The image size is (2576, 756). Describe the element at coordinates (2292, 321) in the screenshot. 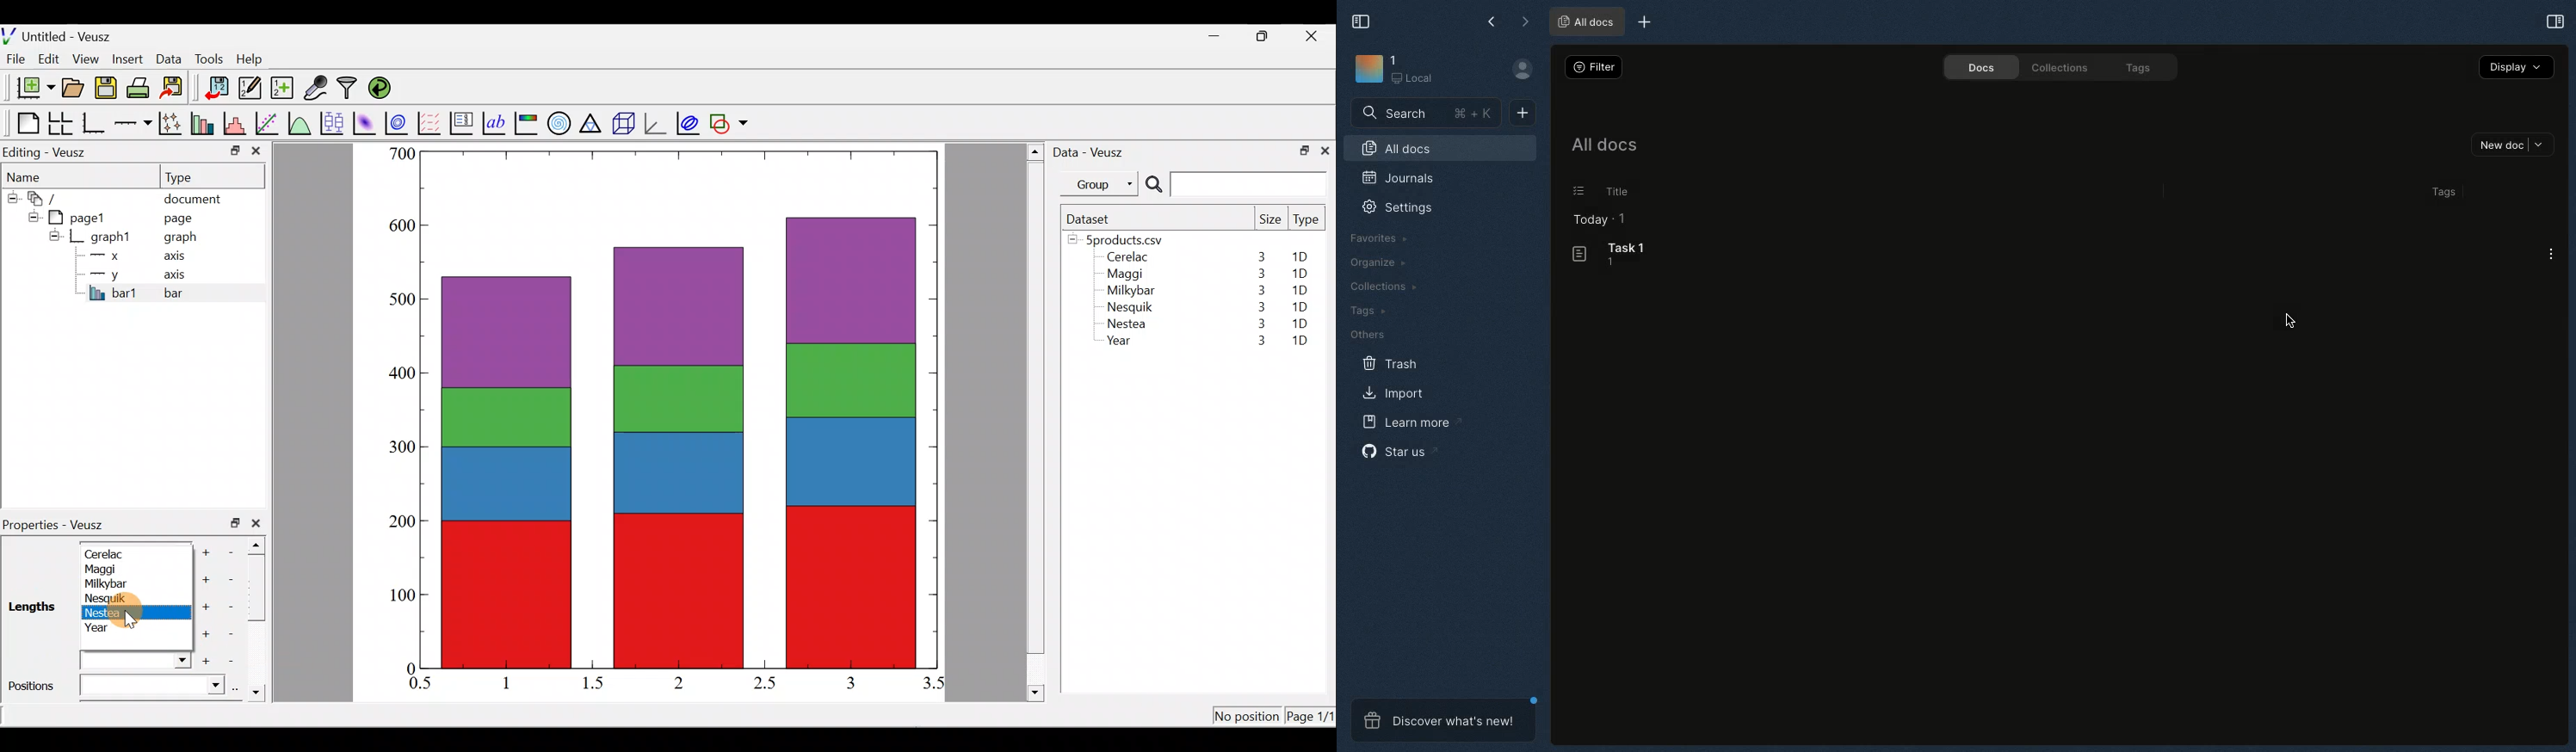

I see `Cursor` at that location.